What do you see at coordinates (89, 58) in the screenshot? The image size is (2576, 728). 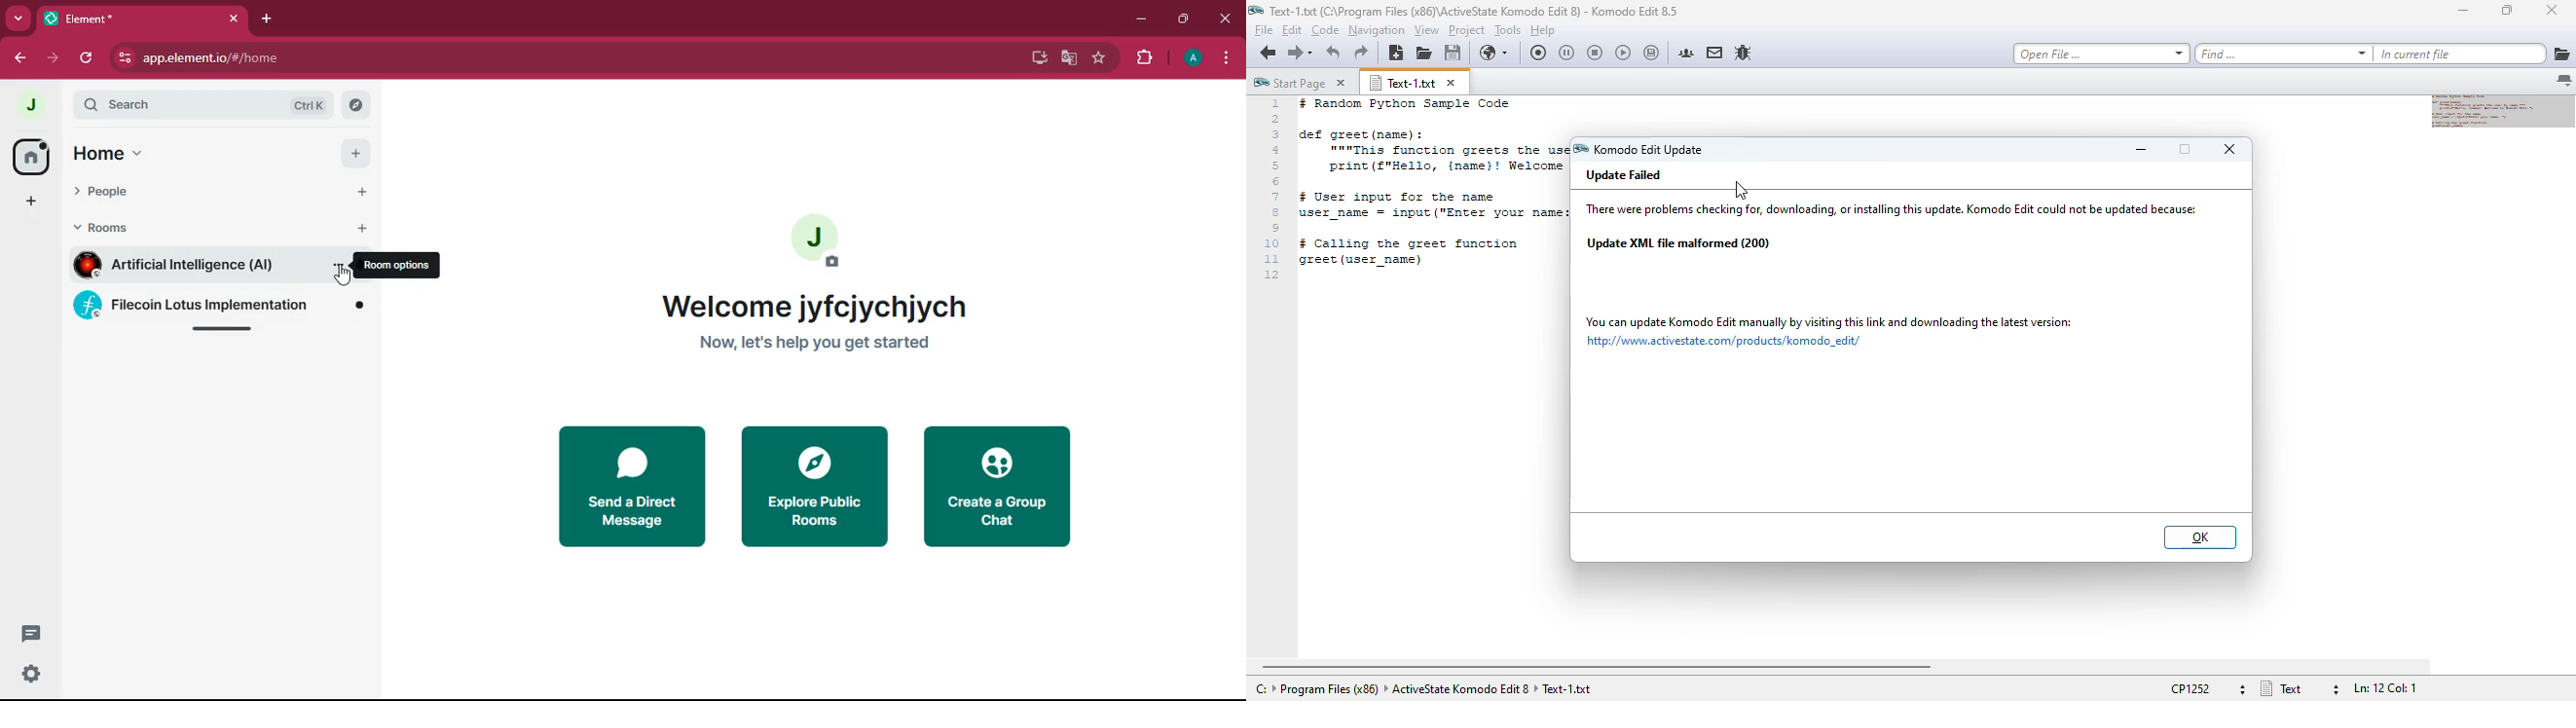 I see `refresh` at bounding box center [89, 58].